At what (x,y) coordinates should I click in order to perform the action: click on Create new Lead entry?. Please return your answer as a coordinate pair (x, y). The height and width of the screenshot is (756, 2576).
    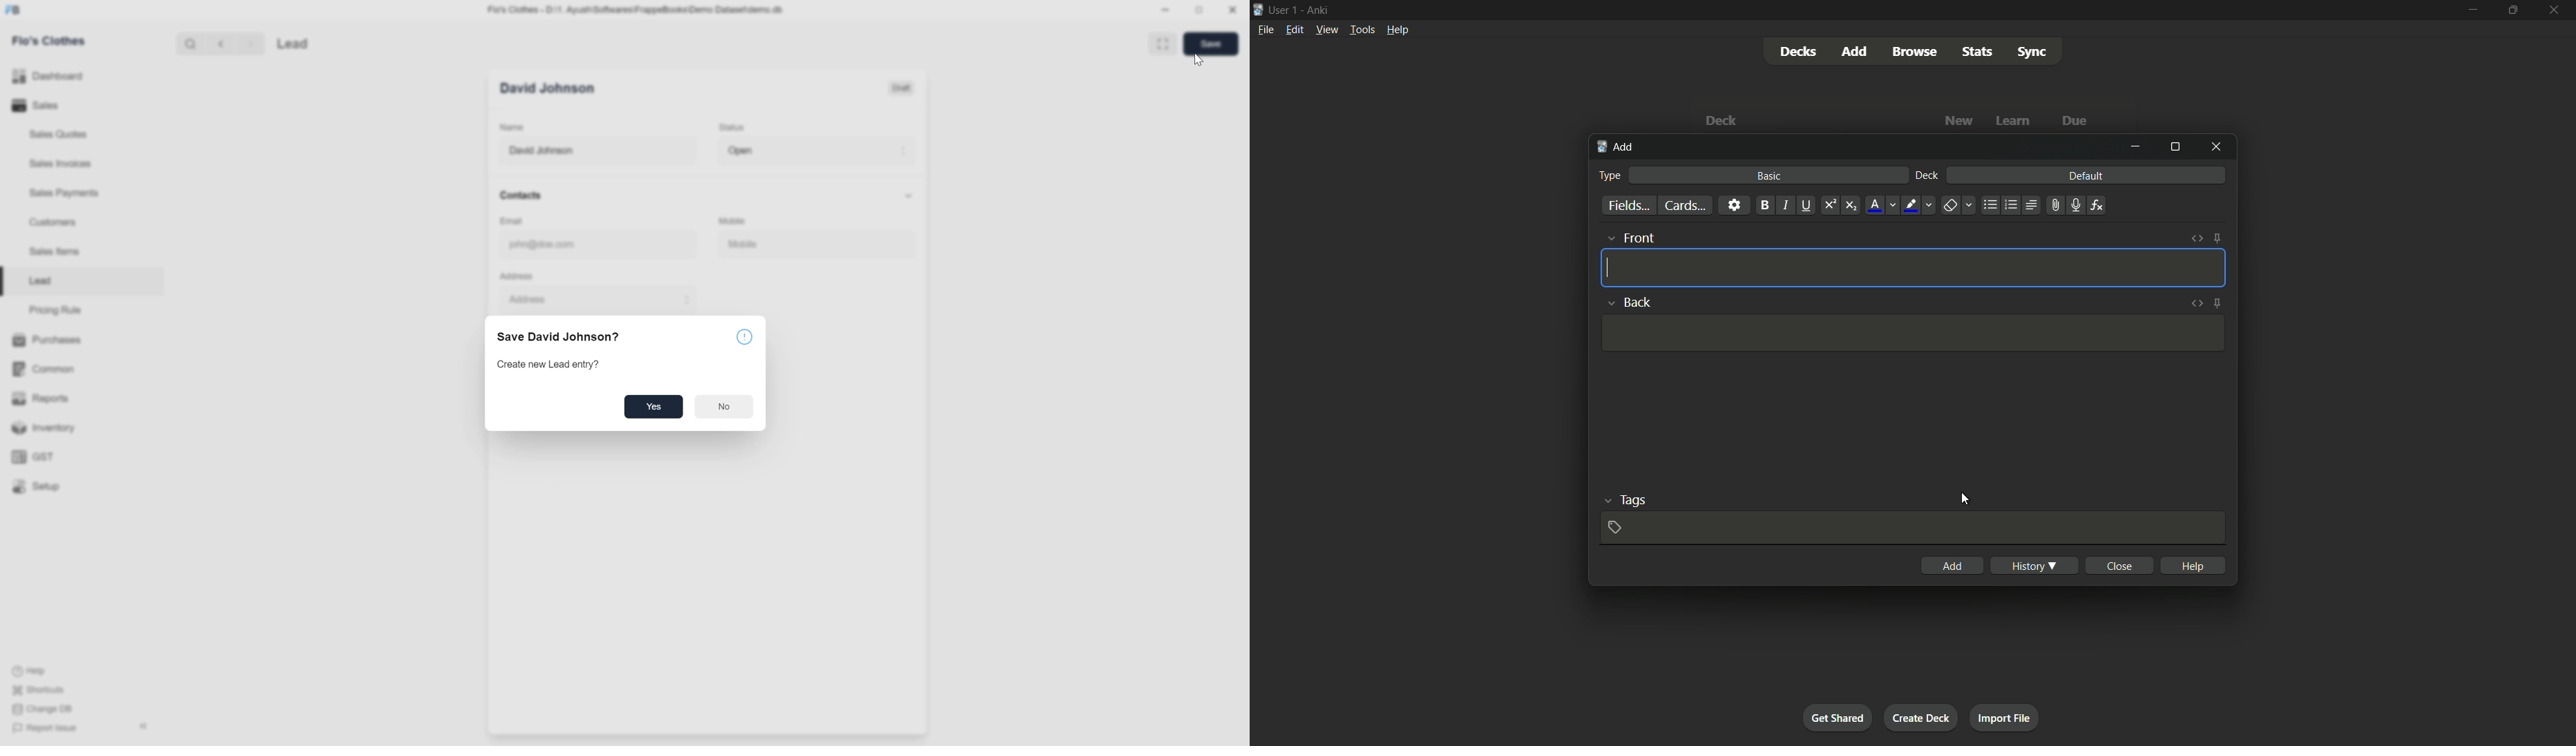
    Looking at the image, I should click on (549, 364).